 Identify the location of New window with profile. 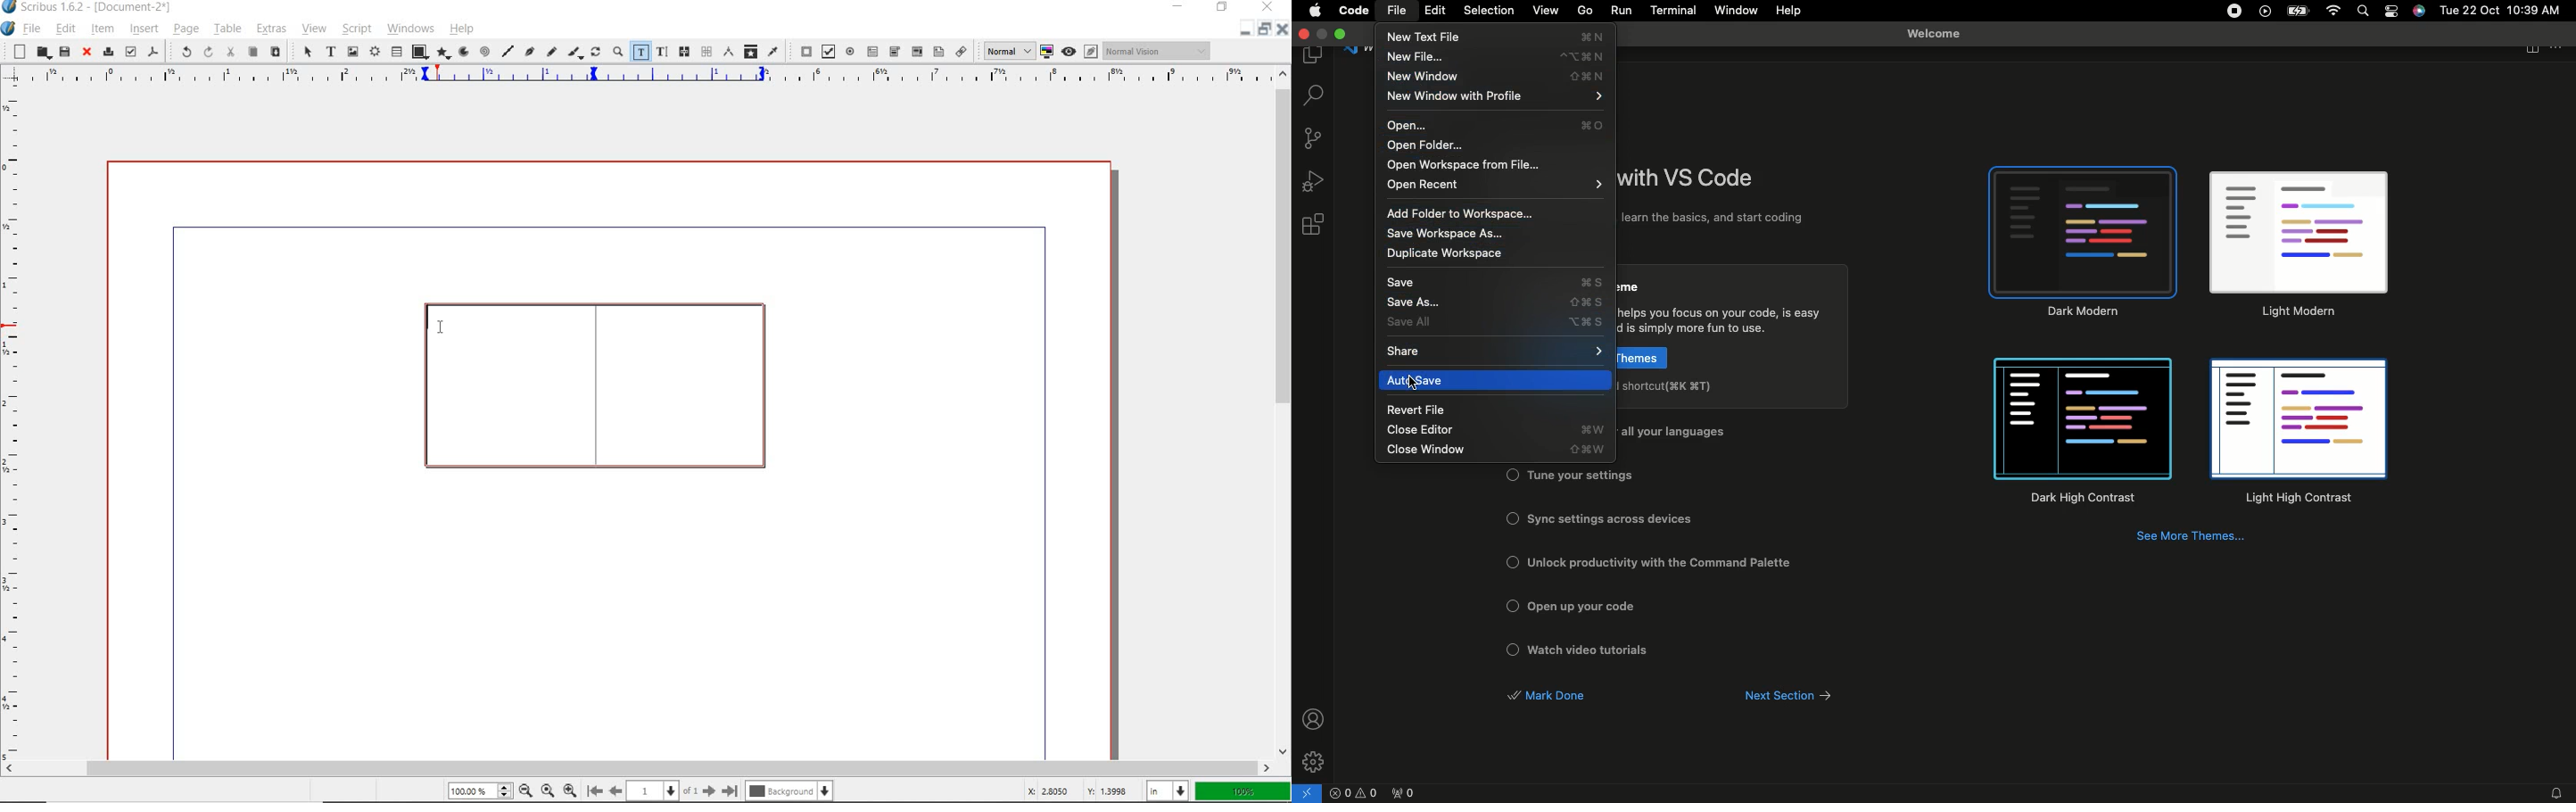
(1495, 95).